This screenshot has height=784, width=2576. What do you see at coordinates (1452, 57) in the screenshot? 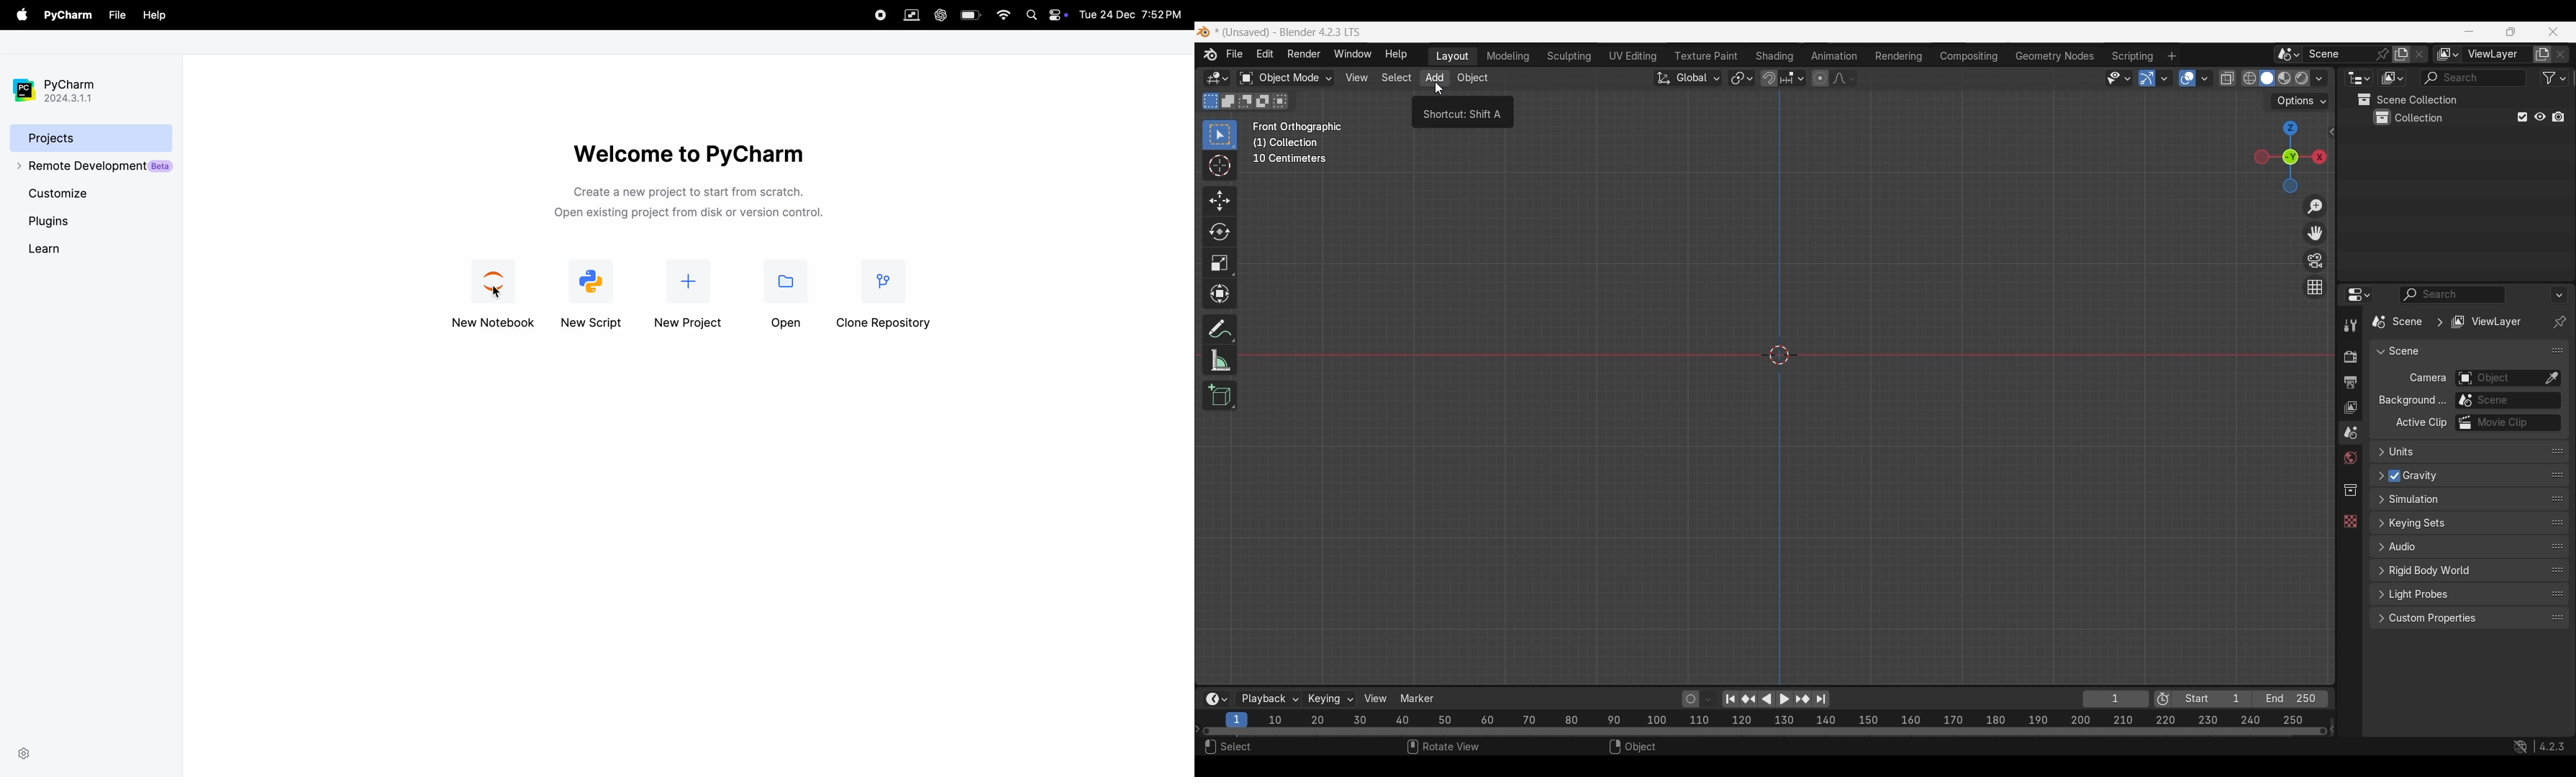
I see `Layout workspace, current selection` at bounding box center [1452, 57].